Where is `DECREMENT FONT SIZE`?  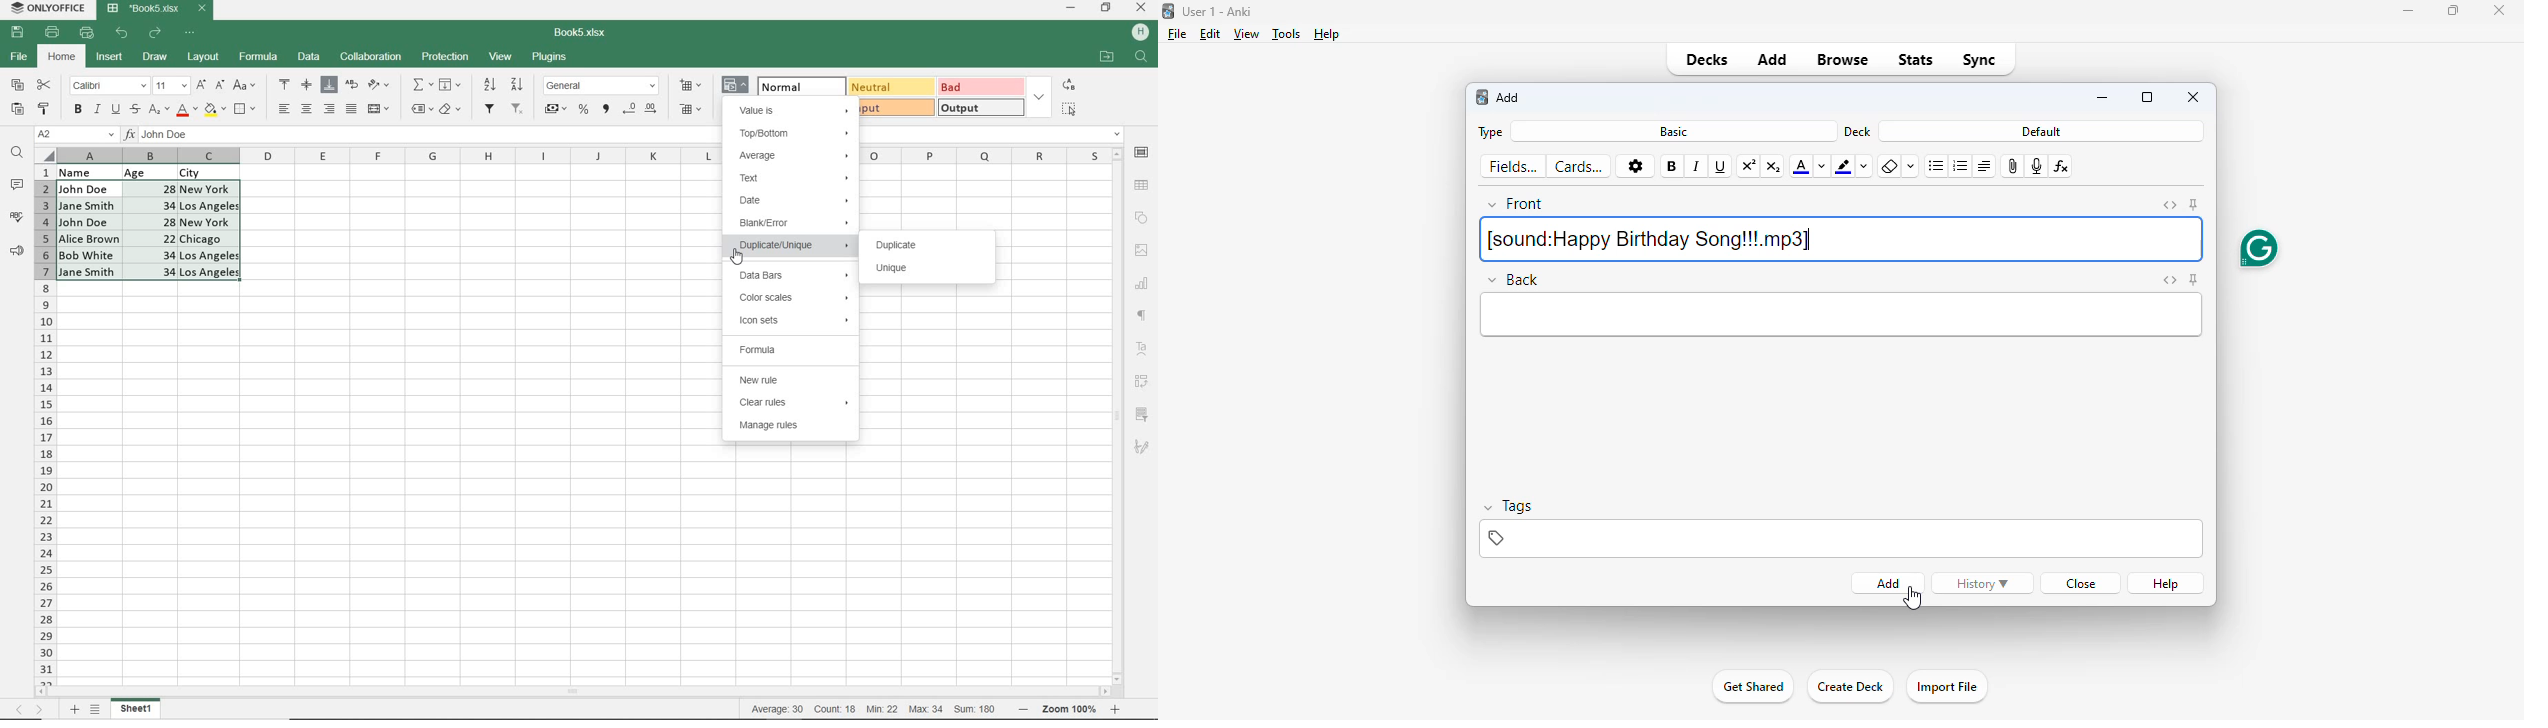
DECREMENT FONT SIZE is located at coordinates (220, 84).